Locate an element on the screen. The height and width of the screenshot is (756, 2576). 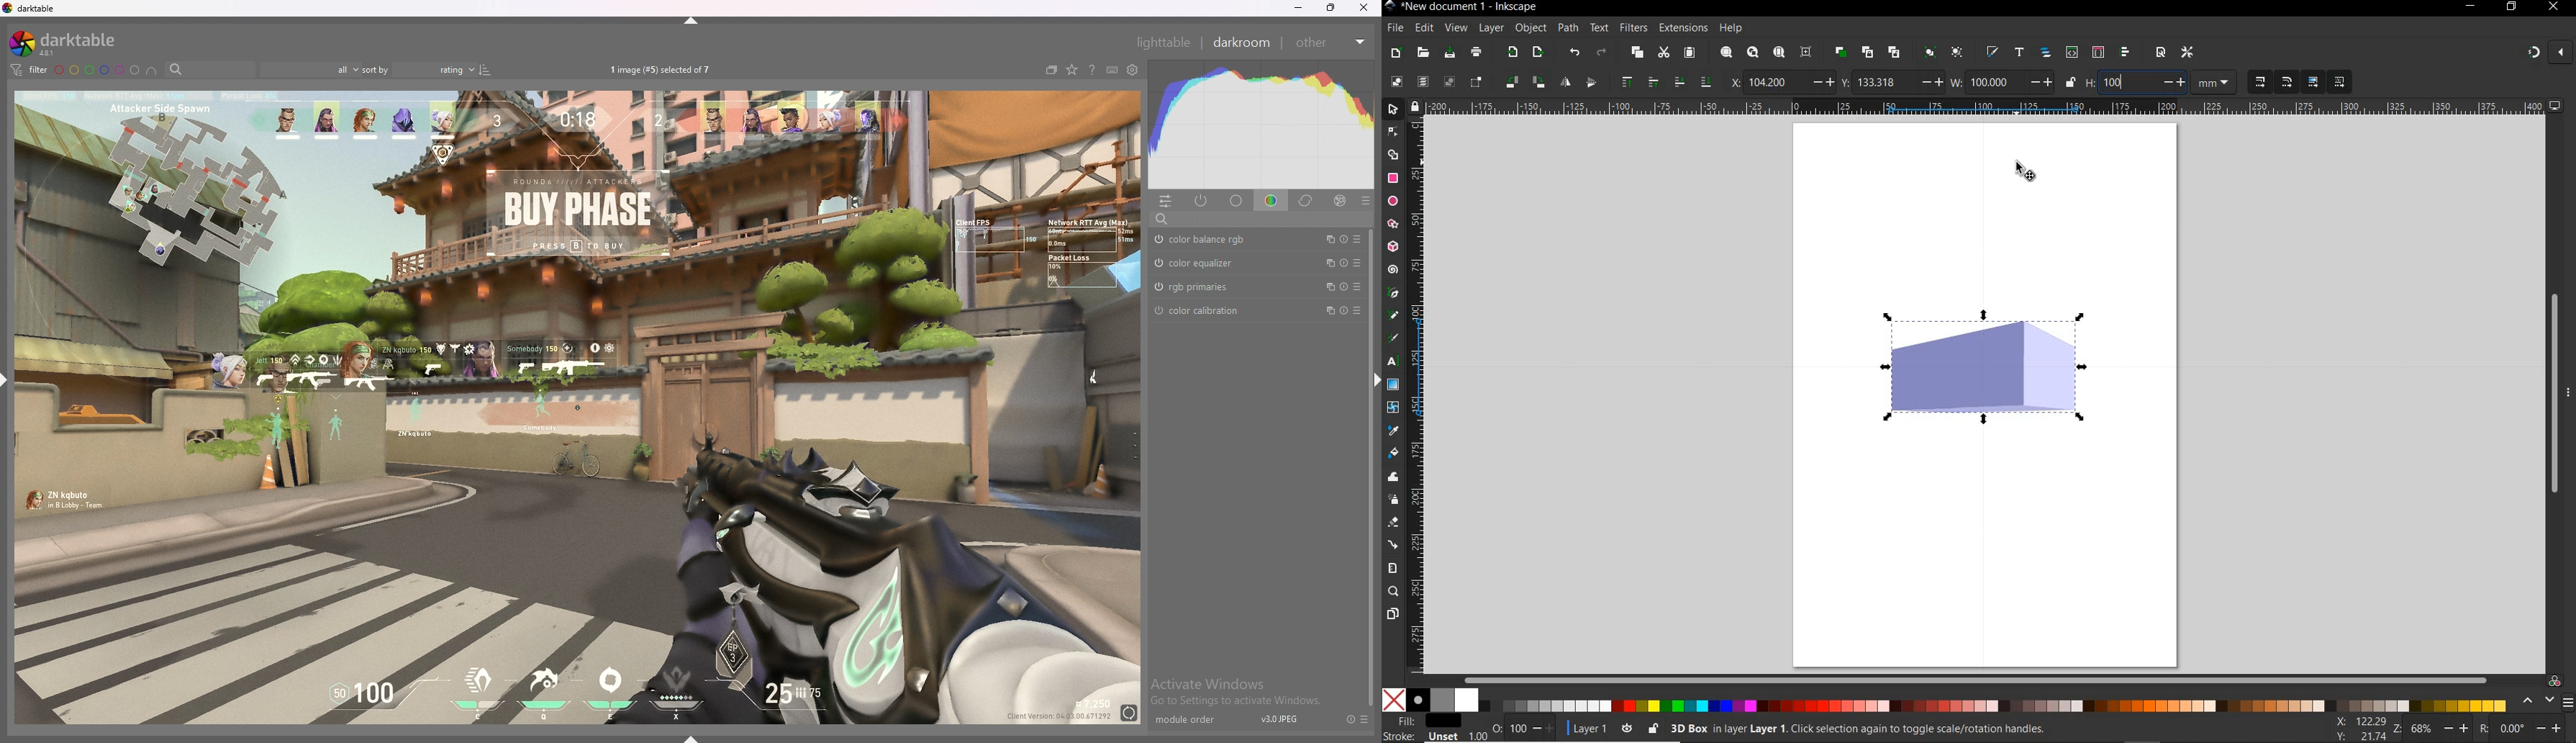
reset is located at coordinates (1343, 287).